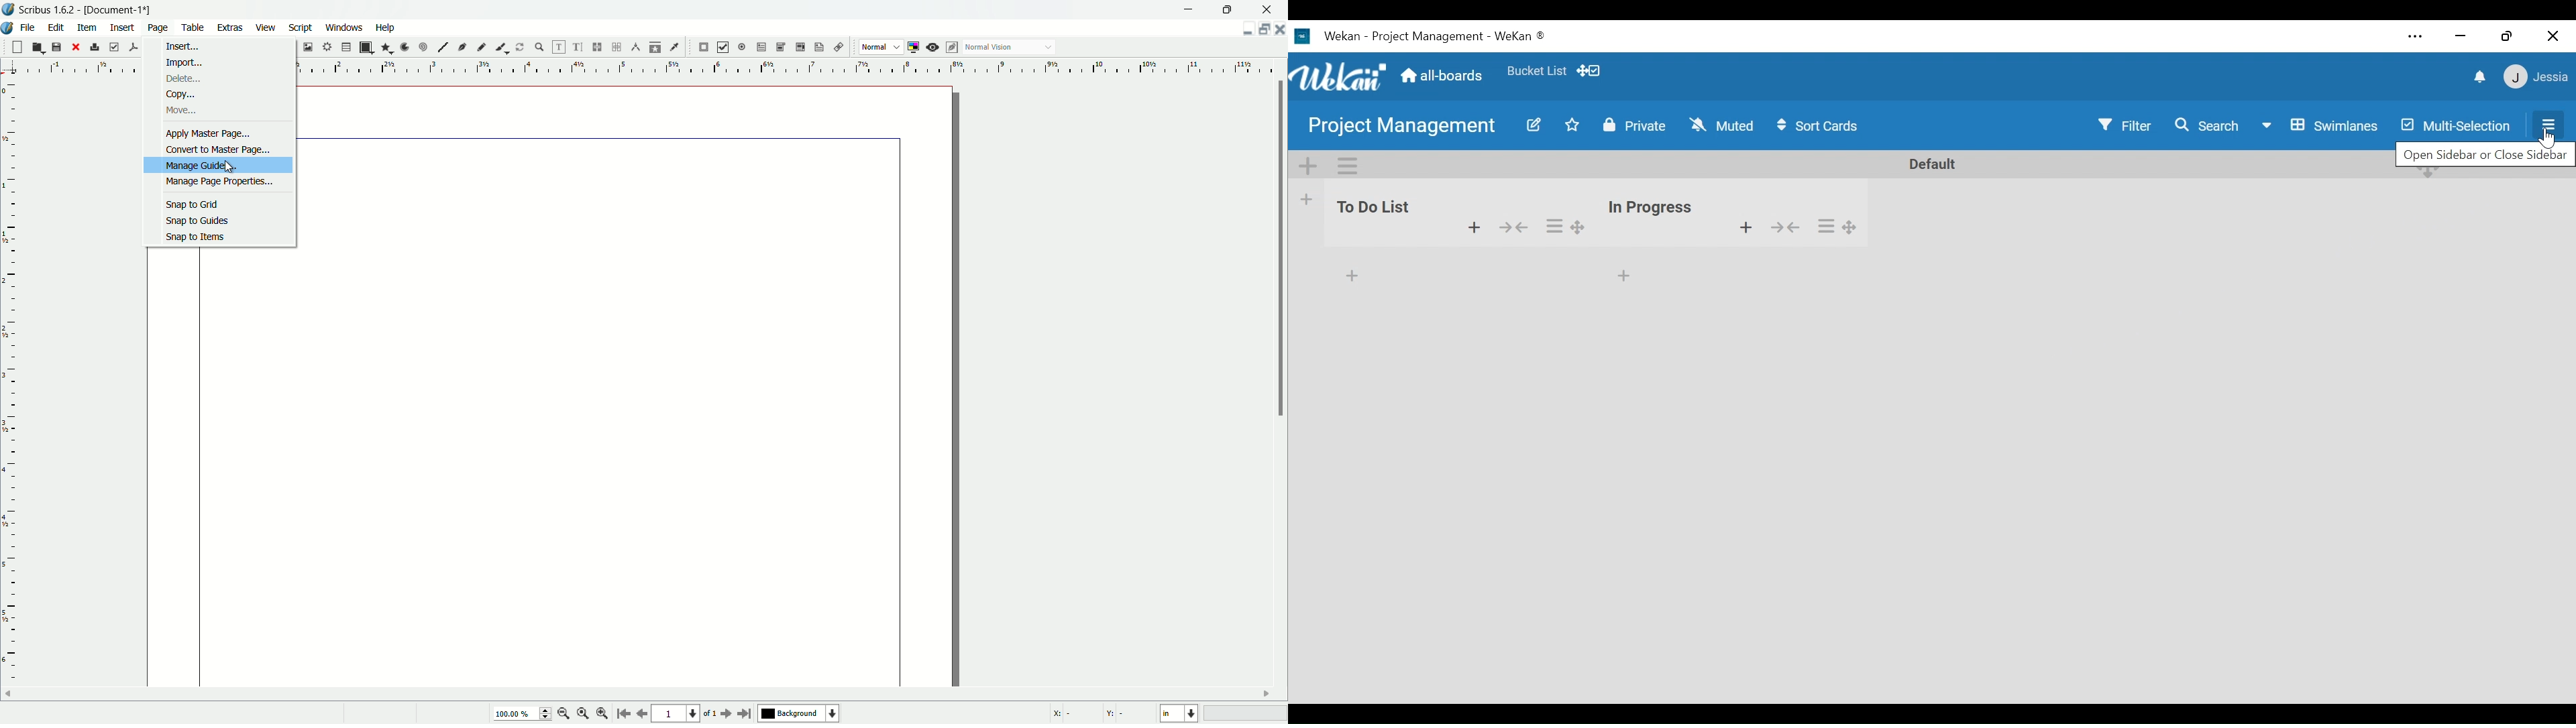 This screenshot has width=2576, height=728. Describe the element at coordinates (655, 47) in the screenshot. I see `copy item properties` at that location.